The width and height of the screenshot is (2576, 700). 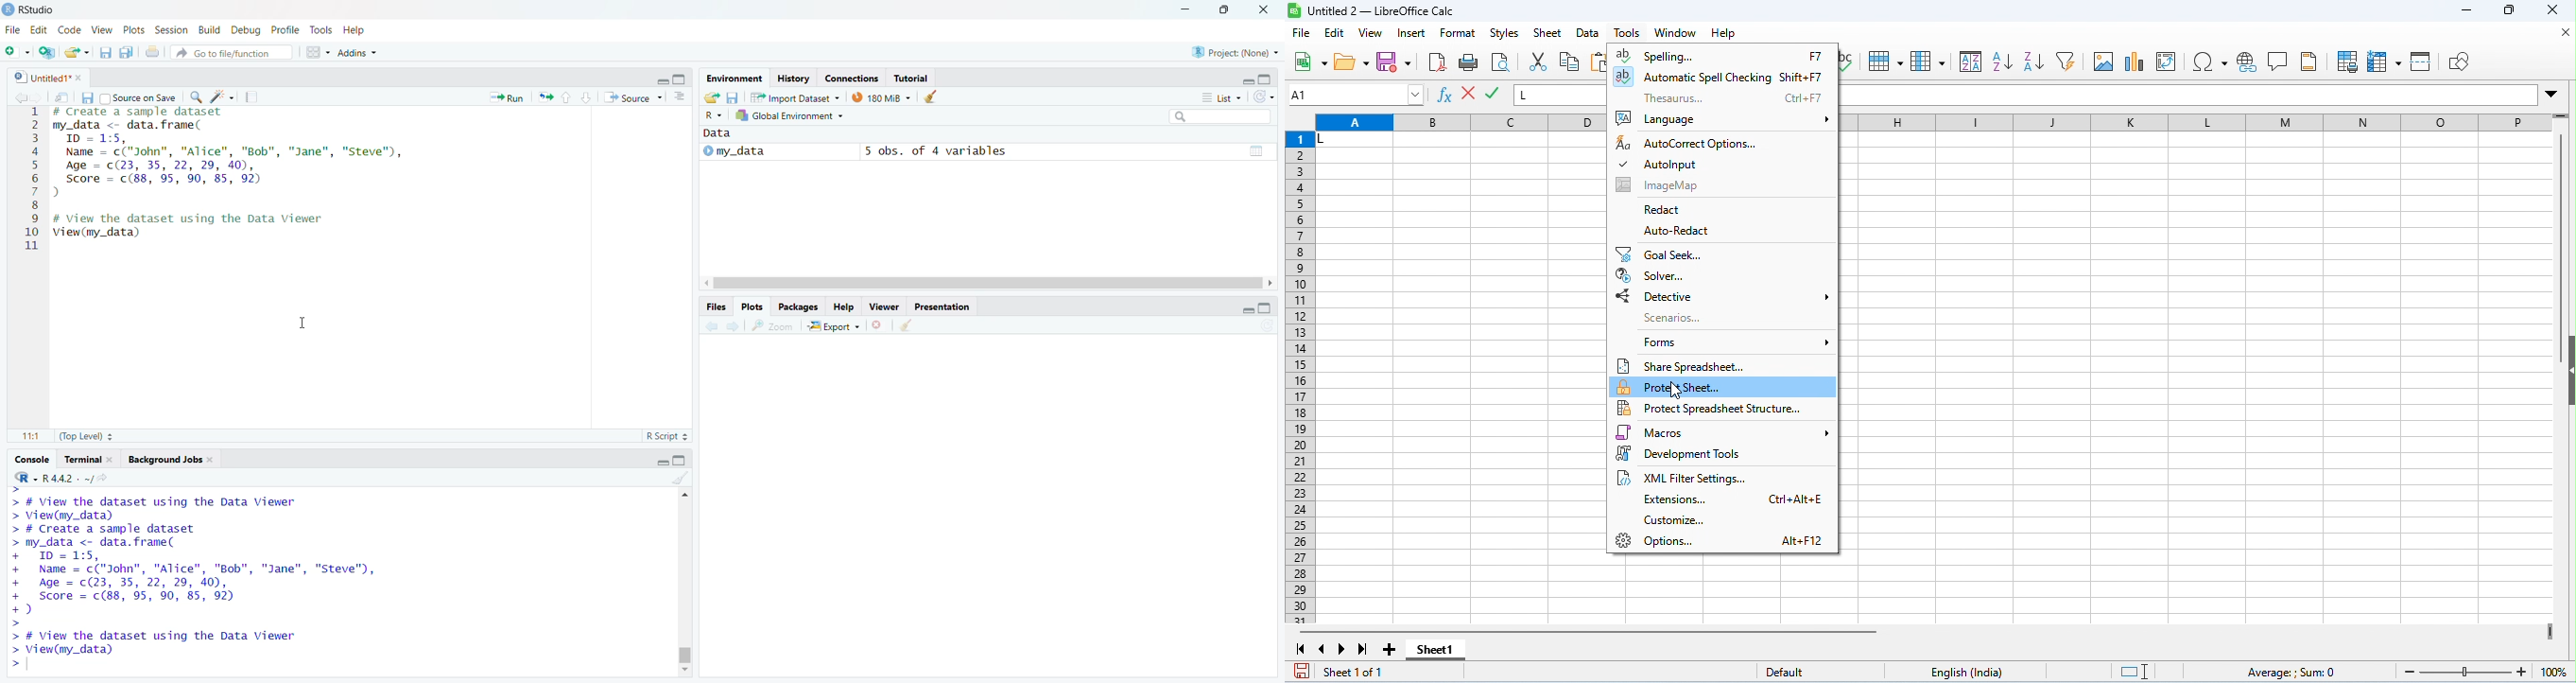 I want to click on Environment, so click(x=735, y=80).